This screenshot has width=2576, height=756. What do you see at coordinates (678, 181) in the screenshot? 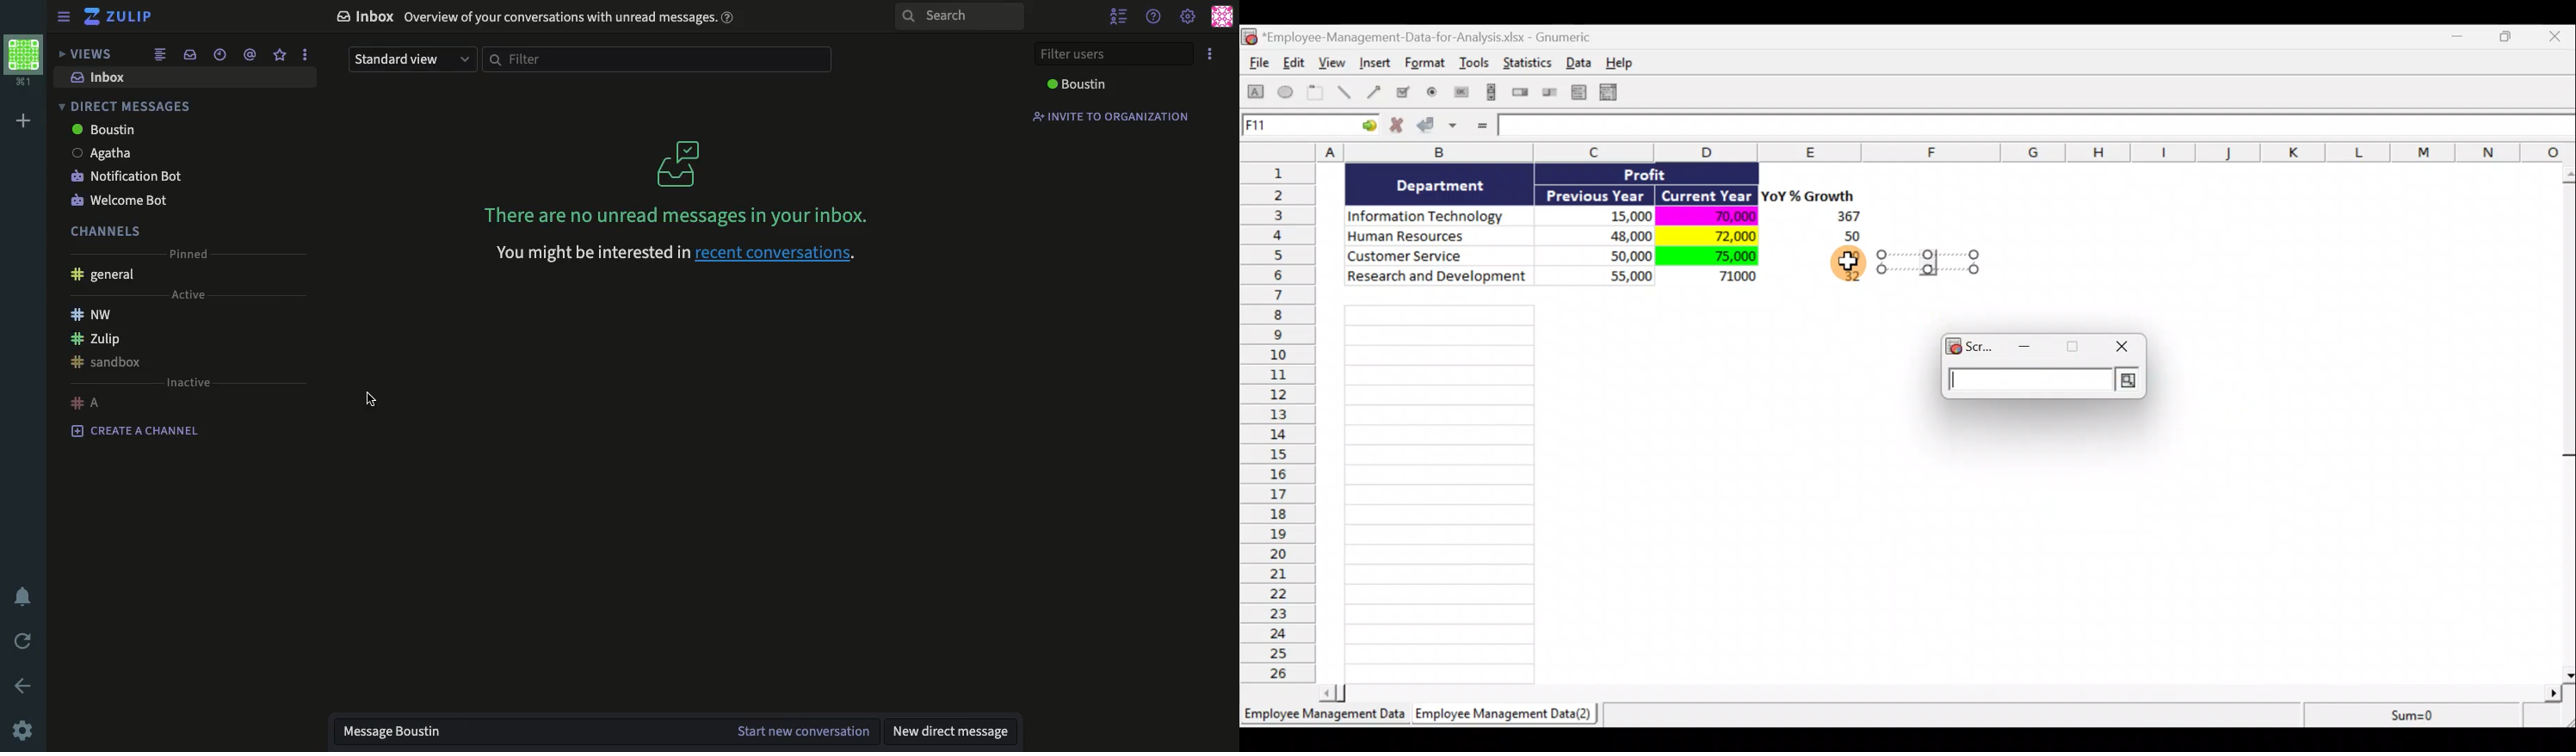
I see `There are no unread messages in your inbox.` at bounding box center [678, 181].